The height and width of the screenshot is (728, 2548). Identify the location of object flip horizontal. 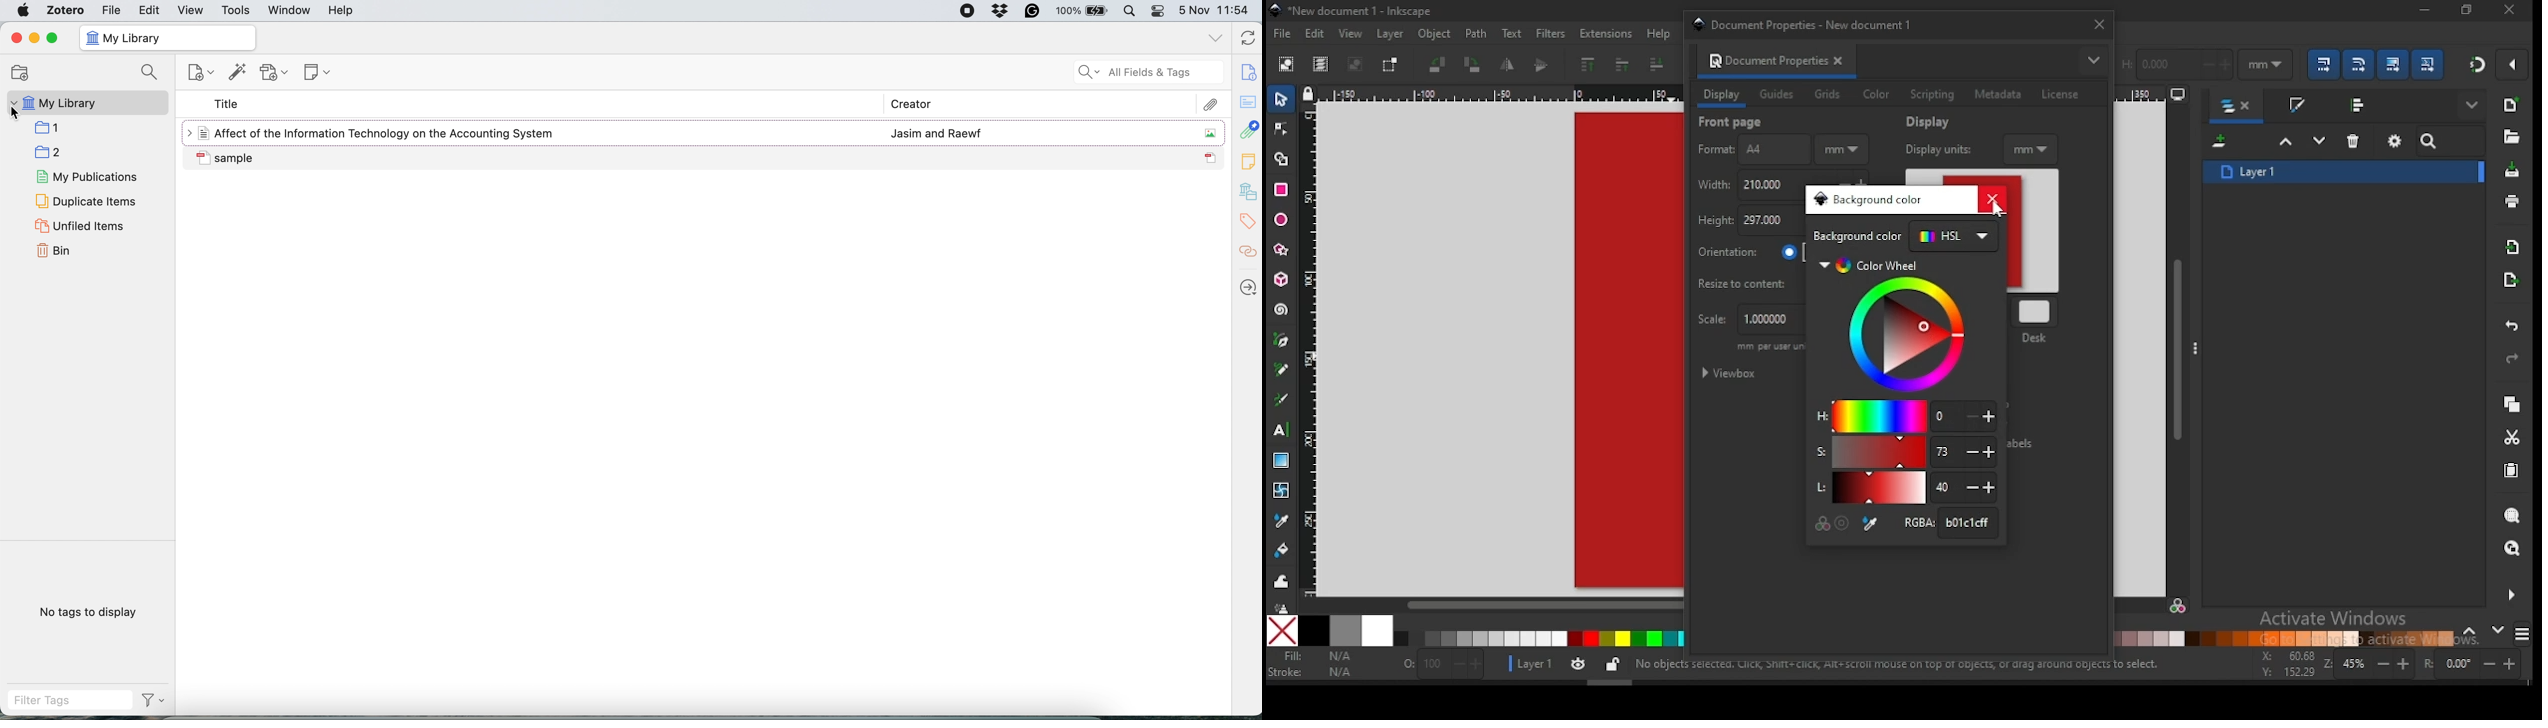
(1508, 65).